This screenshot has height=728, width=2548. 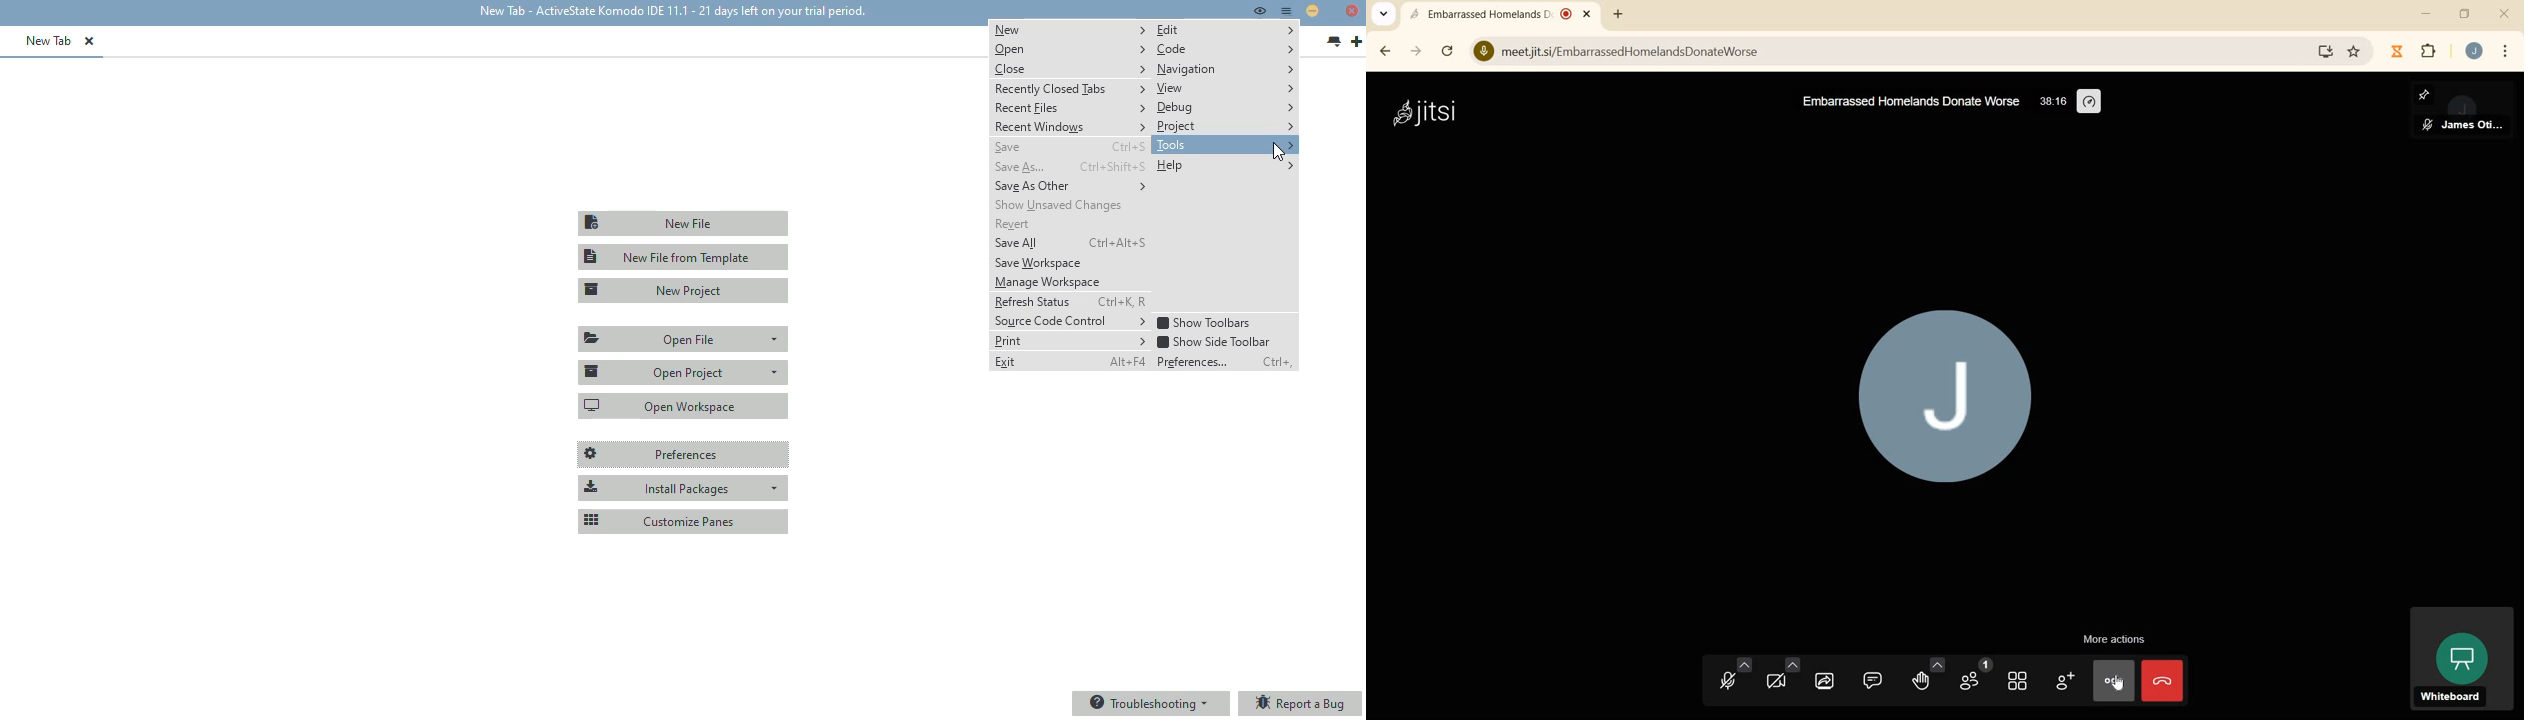 I want to click on start screen sharing, so click(x=1826, y=680).